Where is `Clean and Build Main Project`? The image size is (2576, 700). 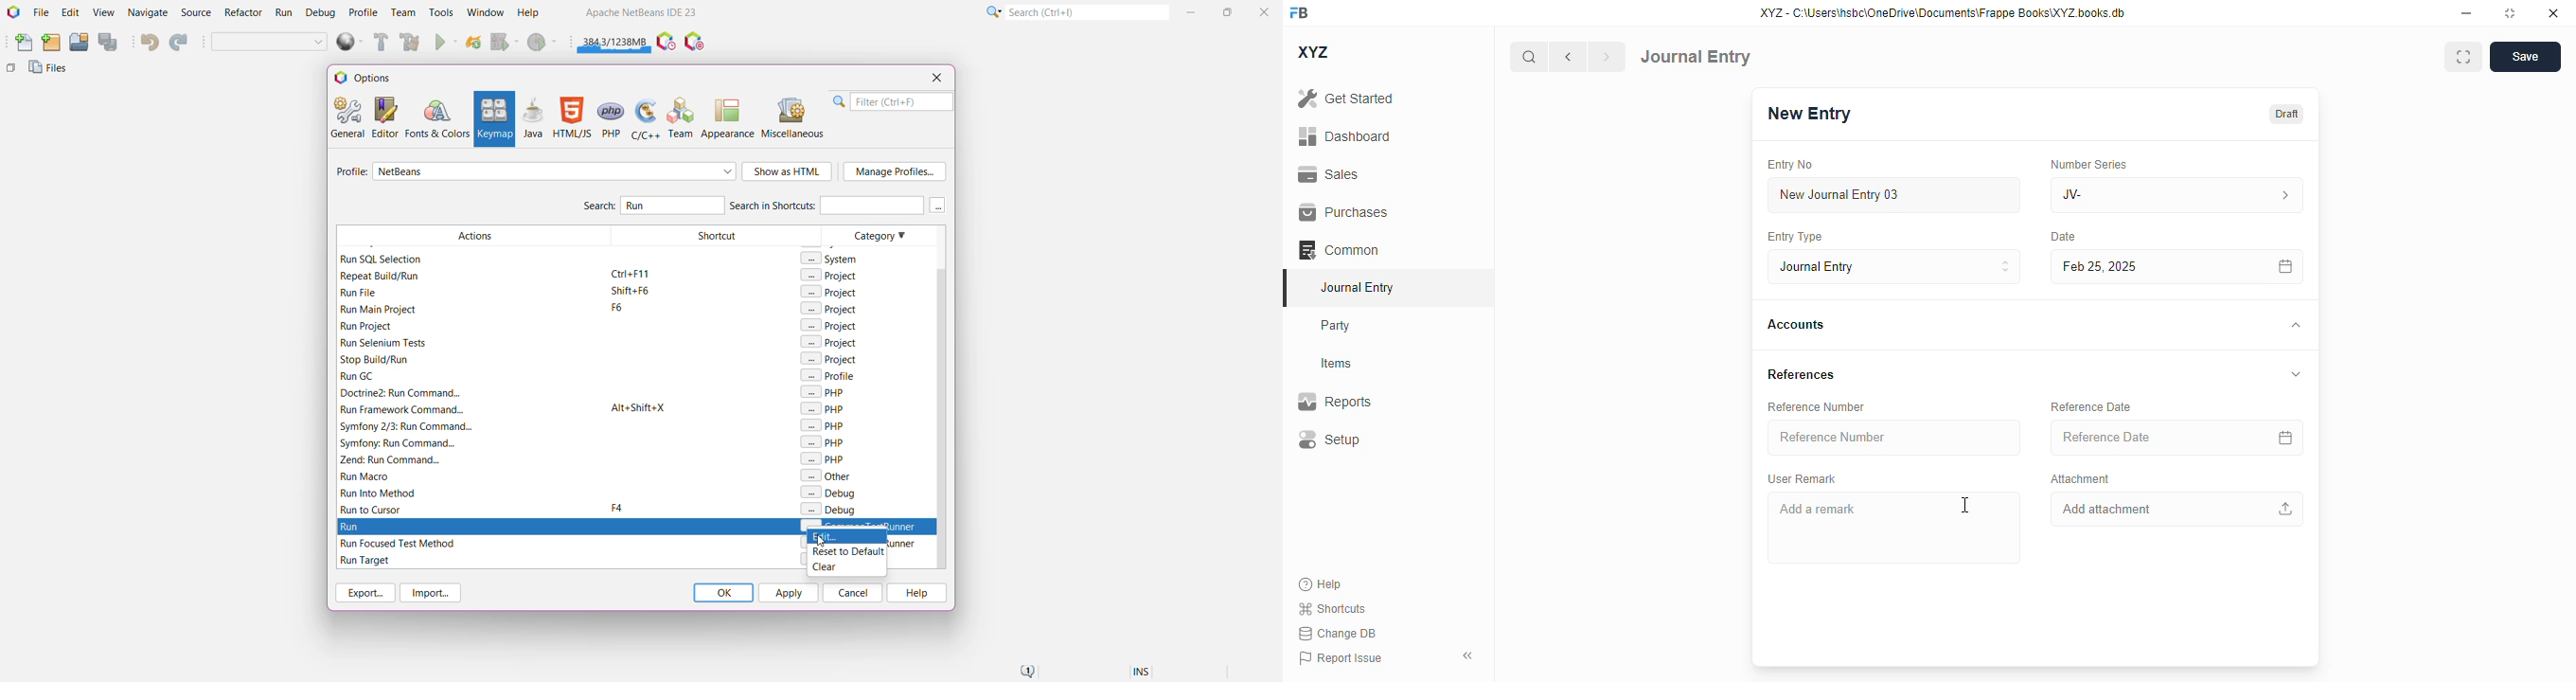 Clean and Build Main Project is located at coordinates (412, 43).